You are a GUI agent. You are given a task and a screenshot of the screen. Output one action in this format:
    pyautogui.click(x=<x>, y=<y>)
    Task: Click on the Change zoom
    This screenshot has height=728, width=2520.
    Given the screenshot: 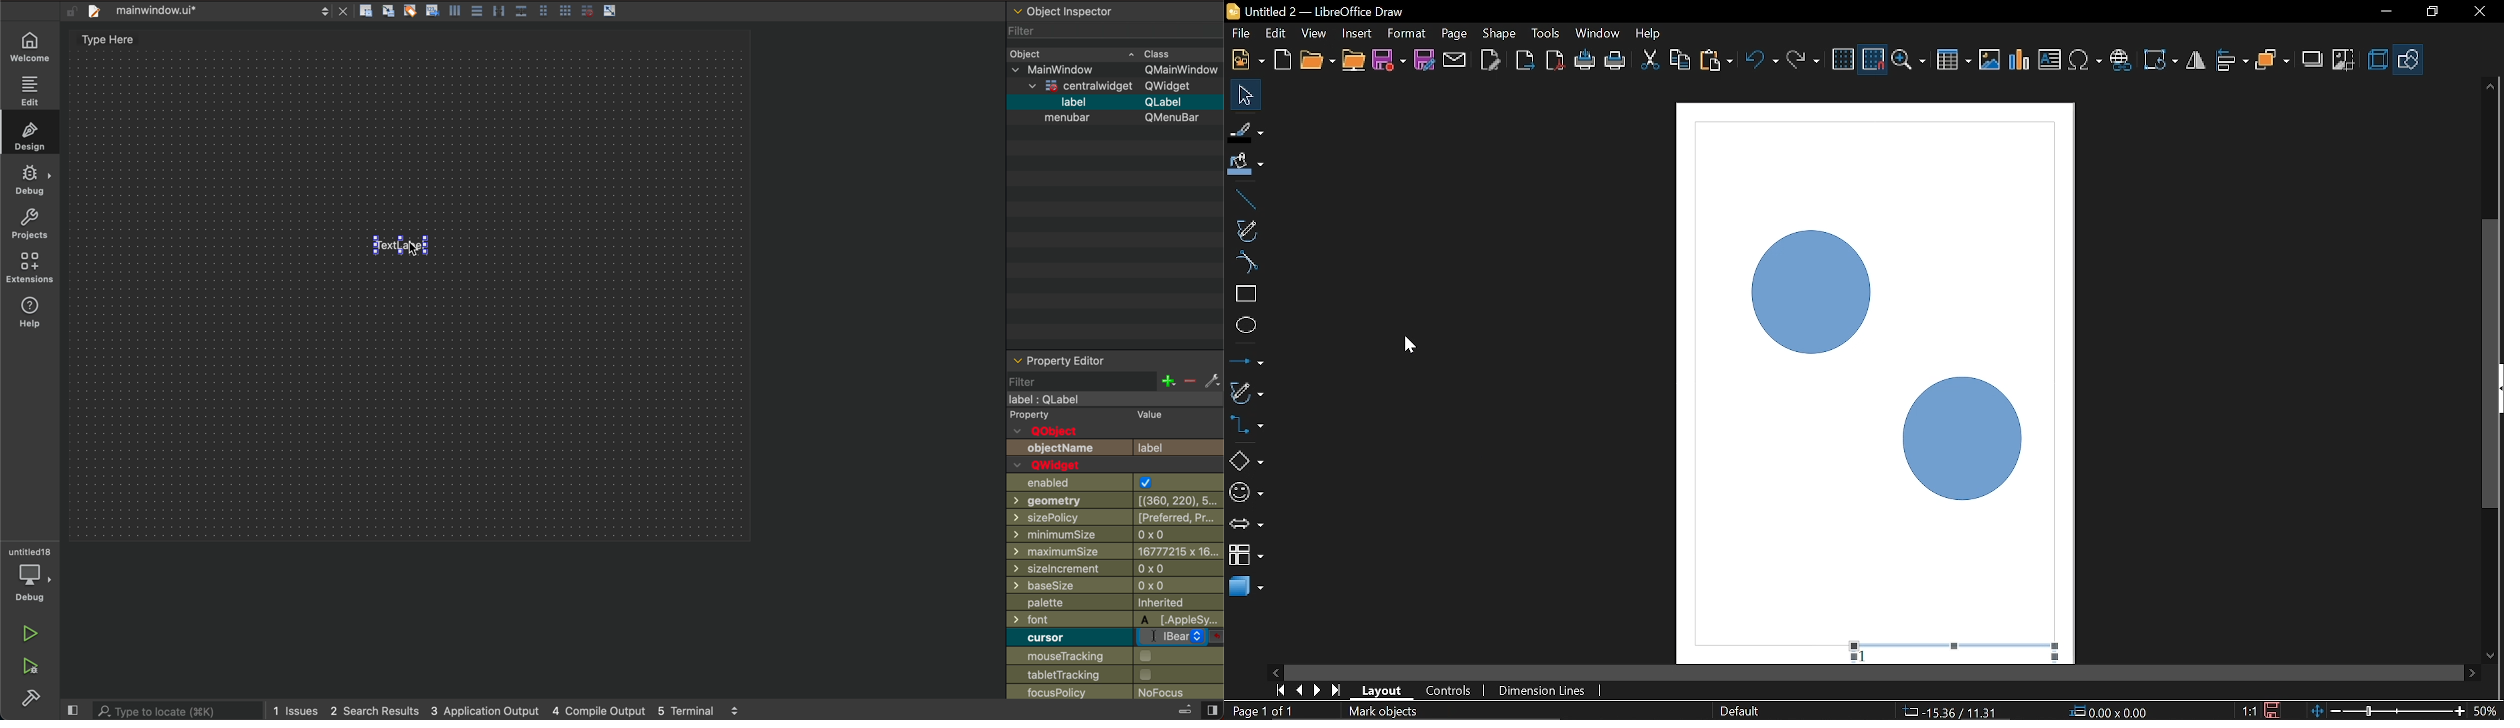 What is the action you would take?
    pyautogui.click(x=2390, y=709)
    